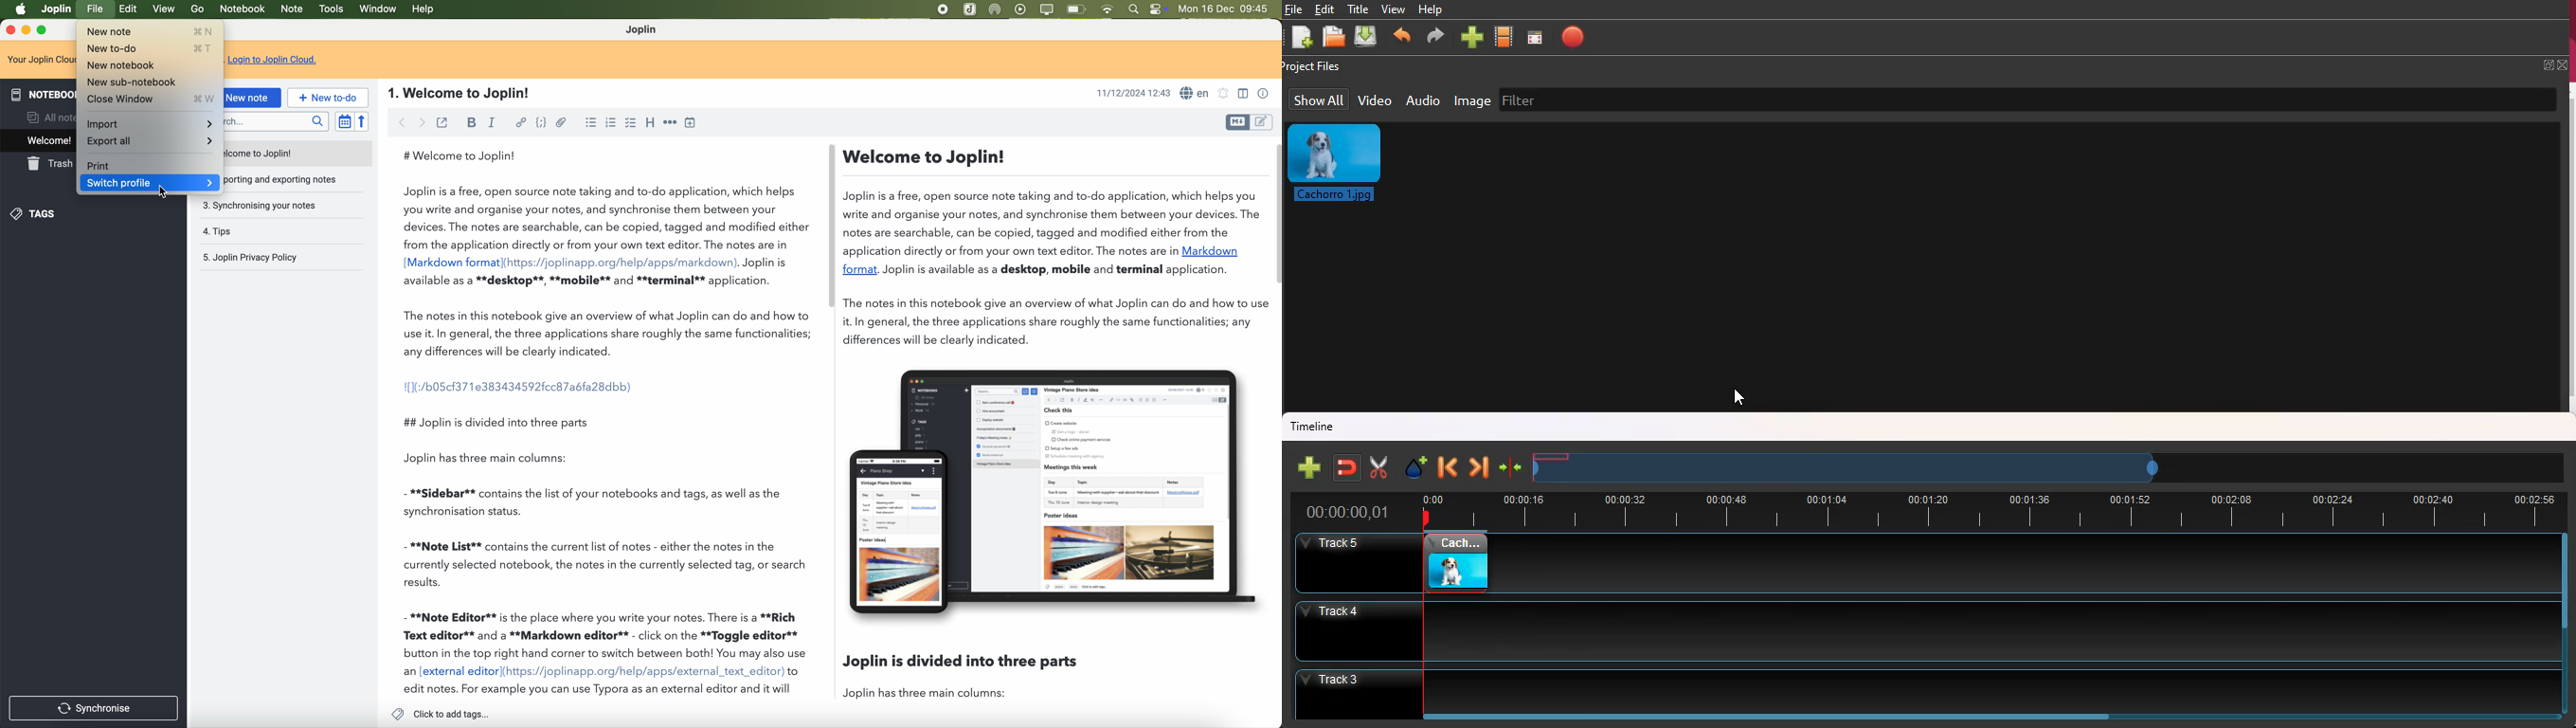 This screenshot has width=2576, height=728. What do you see at coordinates (1373, 102) in the screenshot?
I see `video` at bounding box center [1373, 102].